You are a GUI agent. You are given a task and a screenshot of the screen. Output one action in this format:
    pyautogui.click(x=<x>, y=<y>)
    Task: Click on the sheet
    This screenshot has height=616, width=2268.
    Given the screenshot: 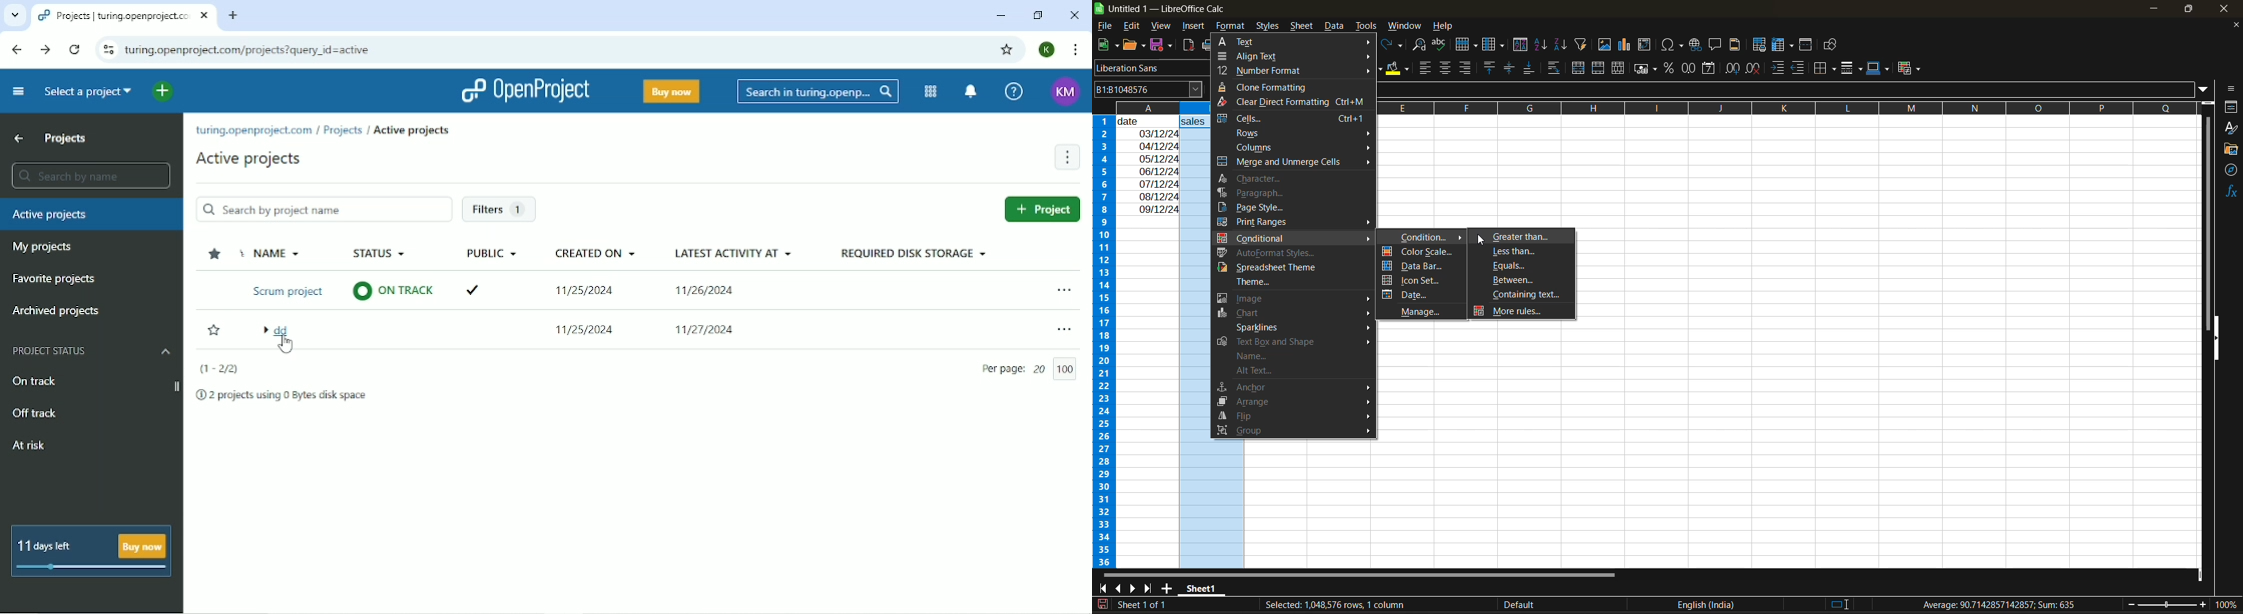 What is the action you would take?
    pyautogui.click(x=1301, y=26)
    